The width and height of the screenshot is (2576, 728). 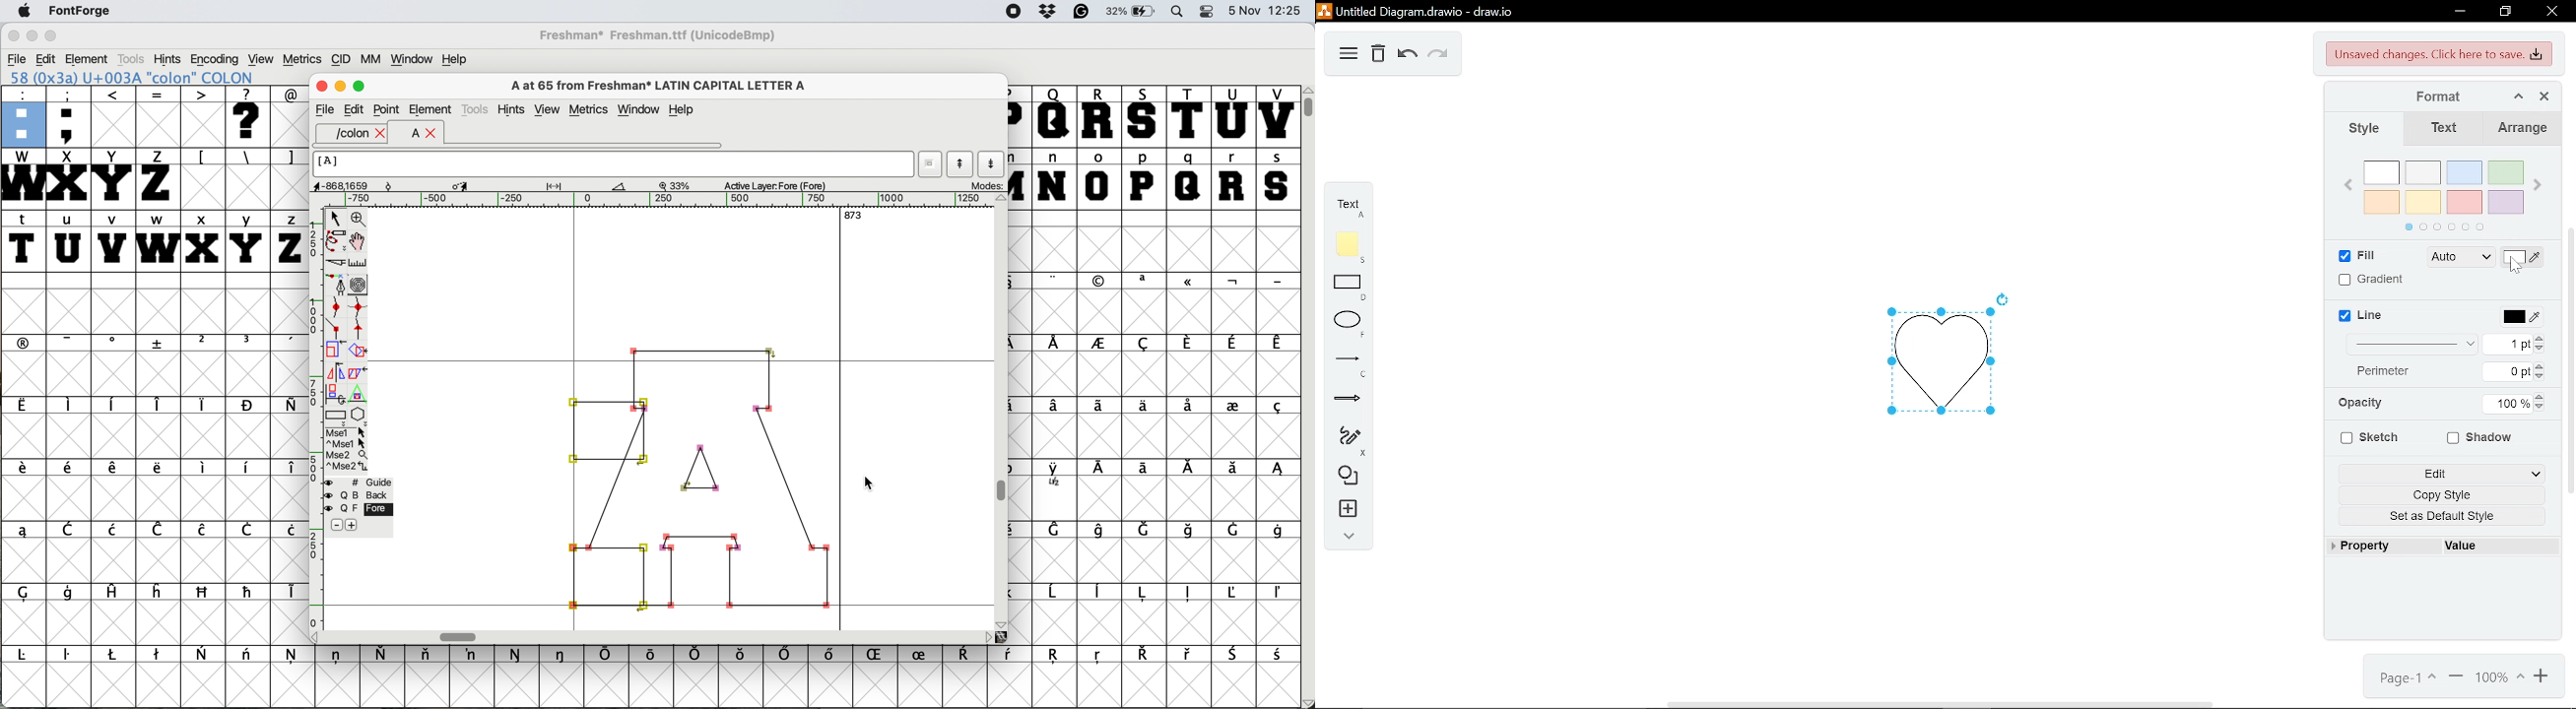 What do you see at coordinates (1099, 658) in the screenshot?
I see `symbol` at bounding box center [1099, 658].